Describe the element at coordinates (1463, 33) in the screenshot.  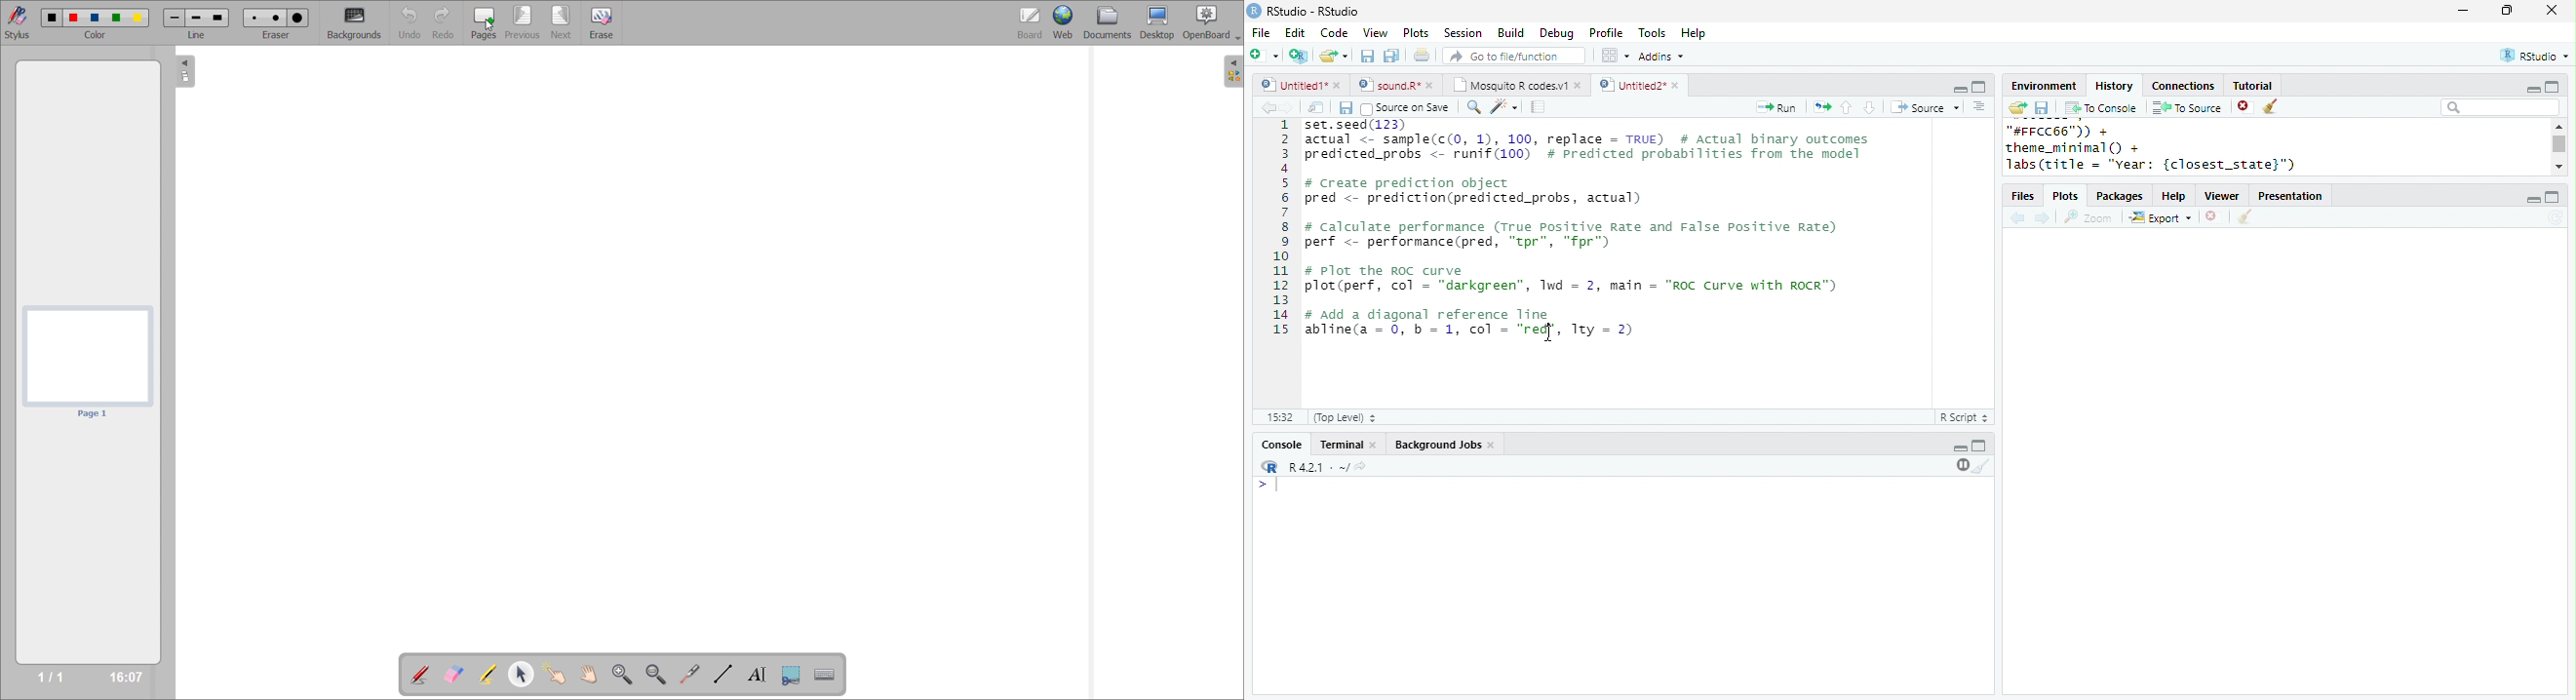
I see `Session` at that location.